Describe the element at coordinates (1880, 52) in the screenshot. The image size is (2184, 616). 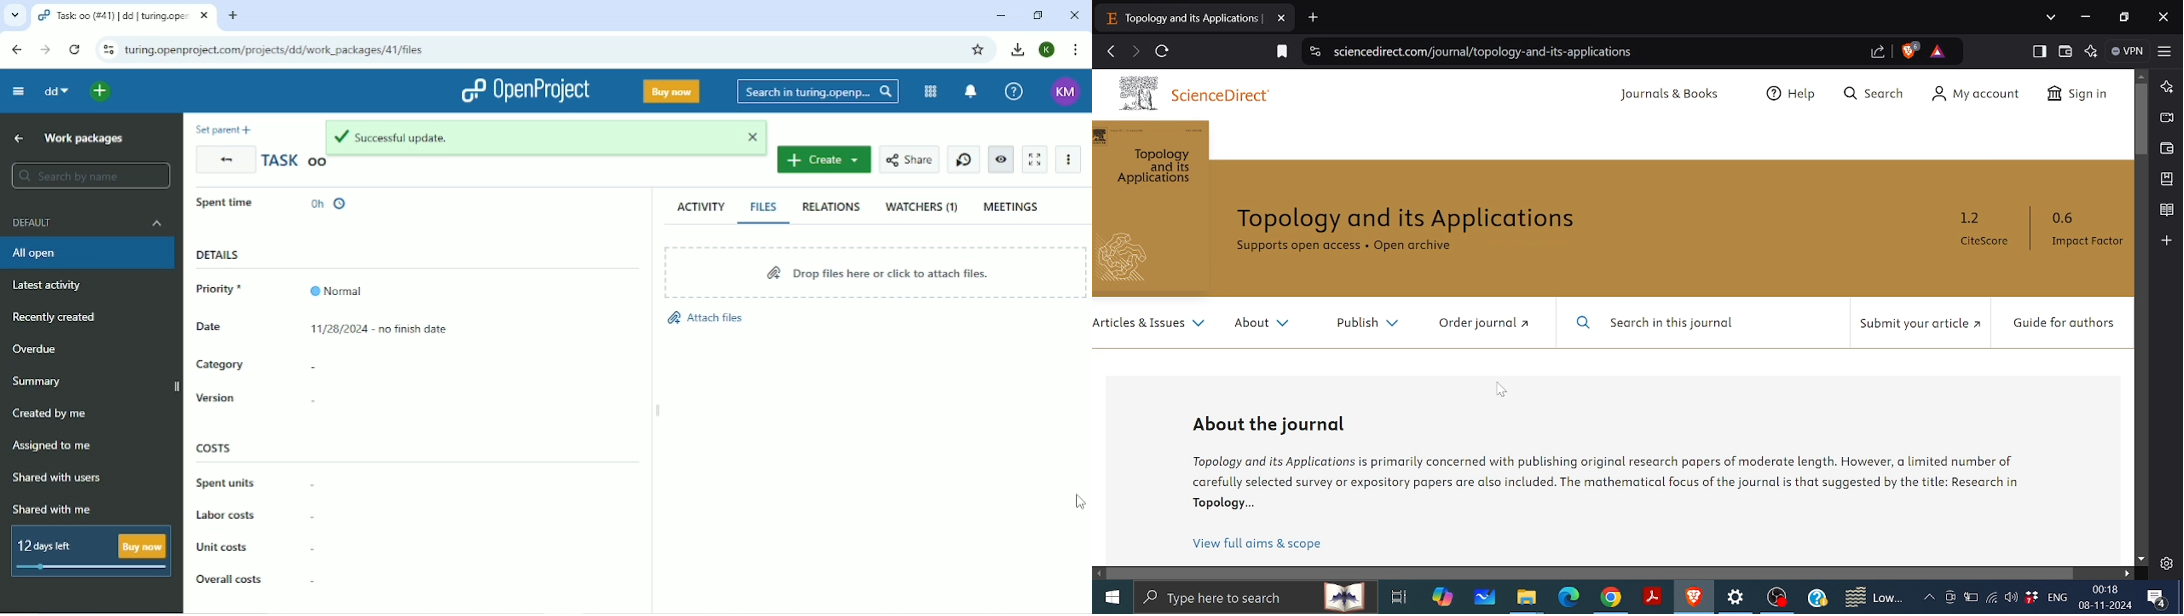
I see `share this page` at that location.